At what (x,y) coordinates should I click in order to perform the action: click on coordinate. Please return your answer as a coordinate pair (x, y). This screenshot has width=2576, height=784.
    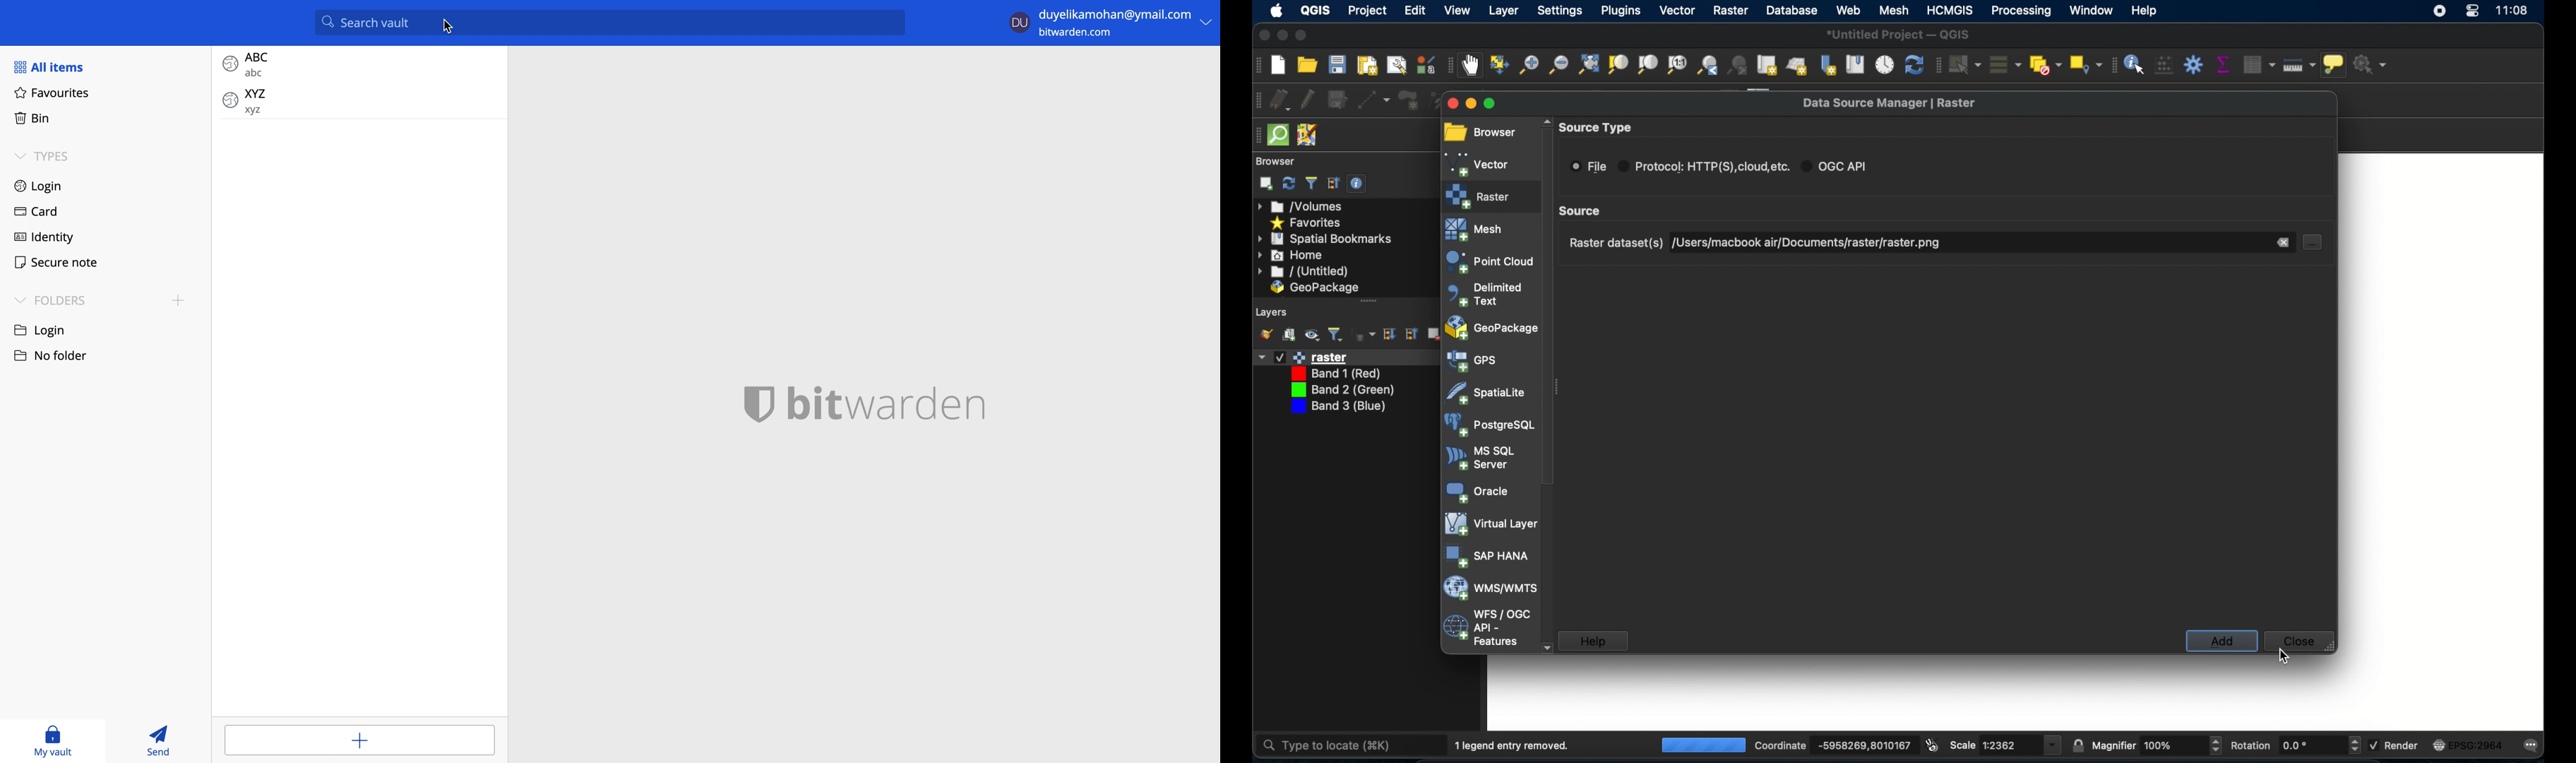
    Looking at the image, I should click on (1778, 745).